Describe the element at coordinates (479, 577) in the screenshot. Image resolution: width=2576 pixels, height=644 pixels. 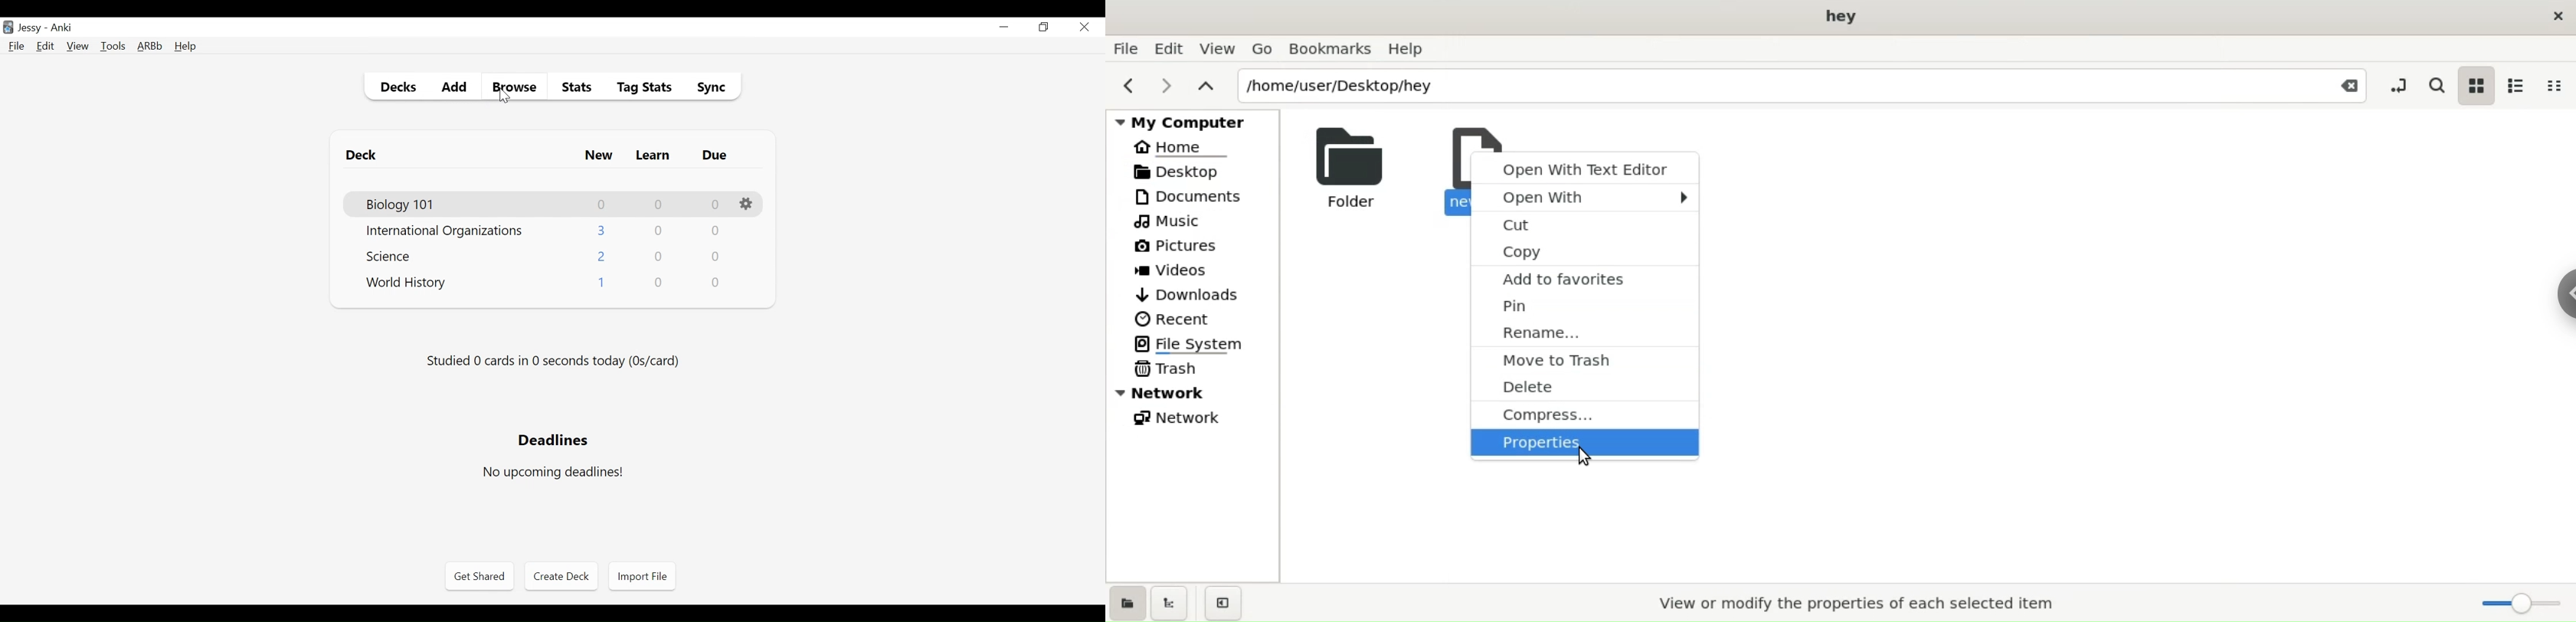
I see `Get Shared` at that location.